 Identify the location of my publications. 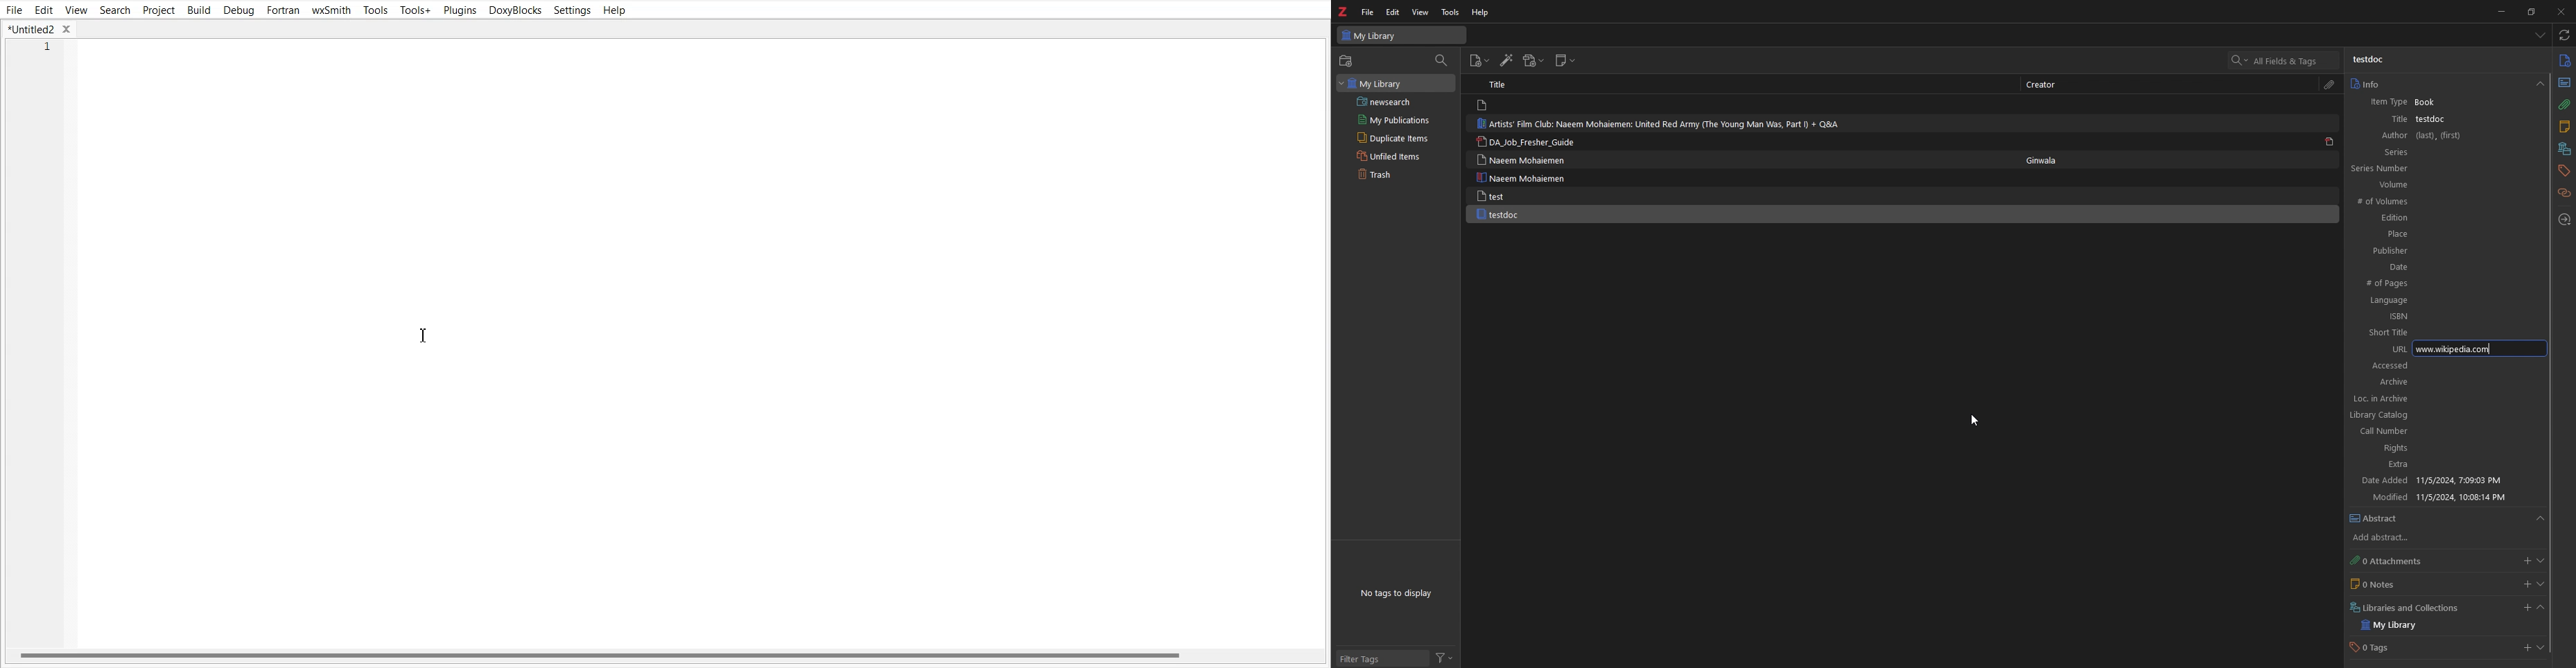
(1394, 120).